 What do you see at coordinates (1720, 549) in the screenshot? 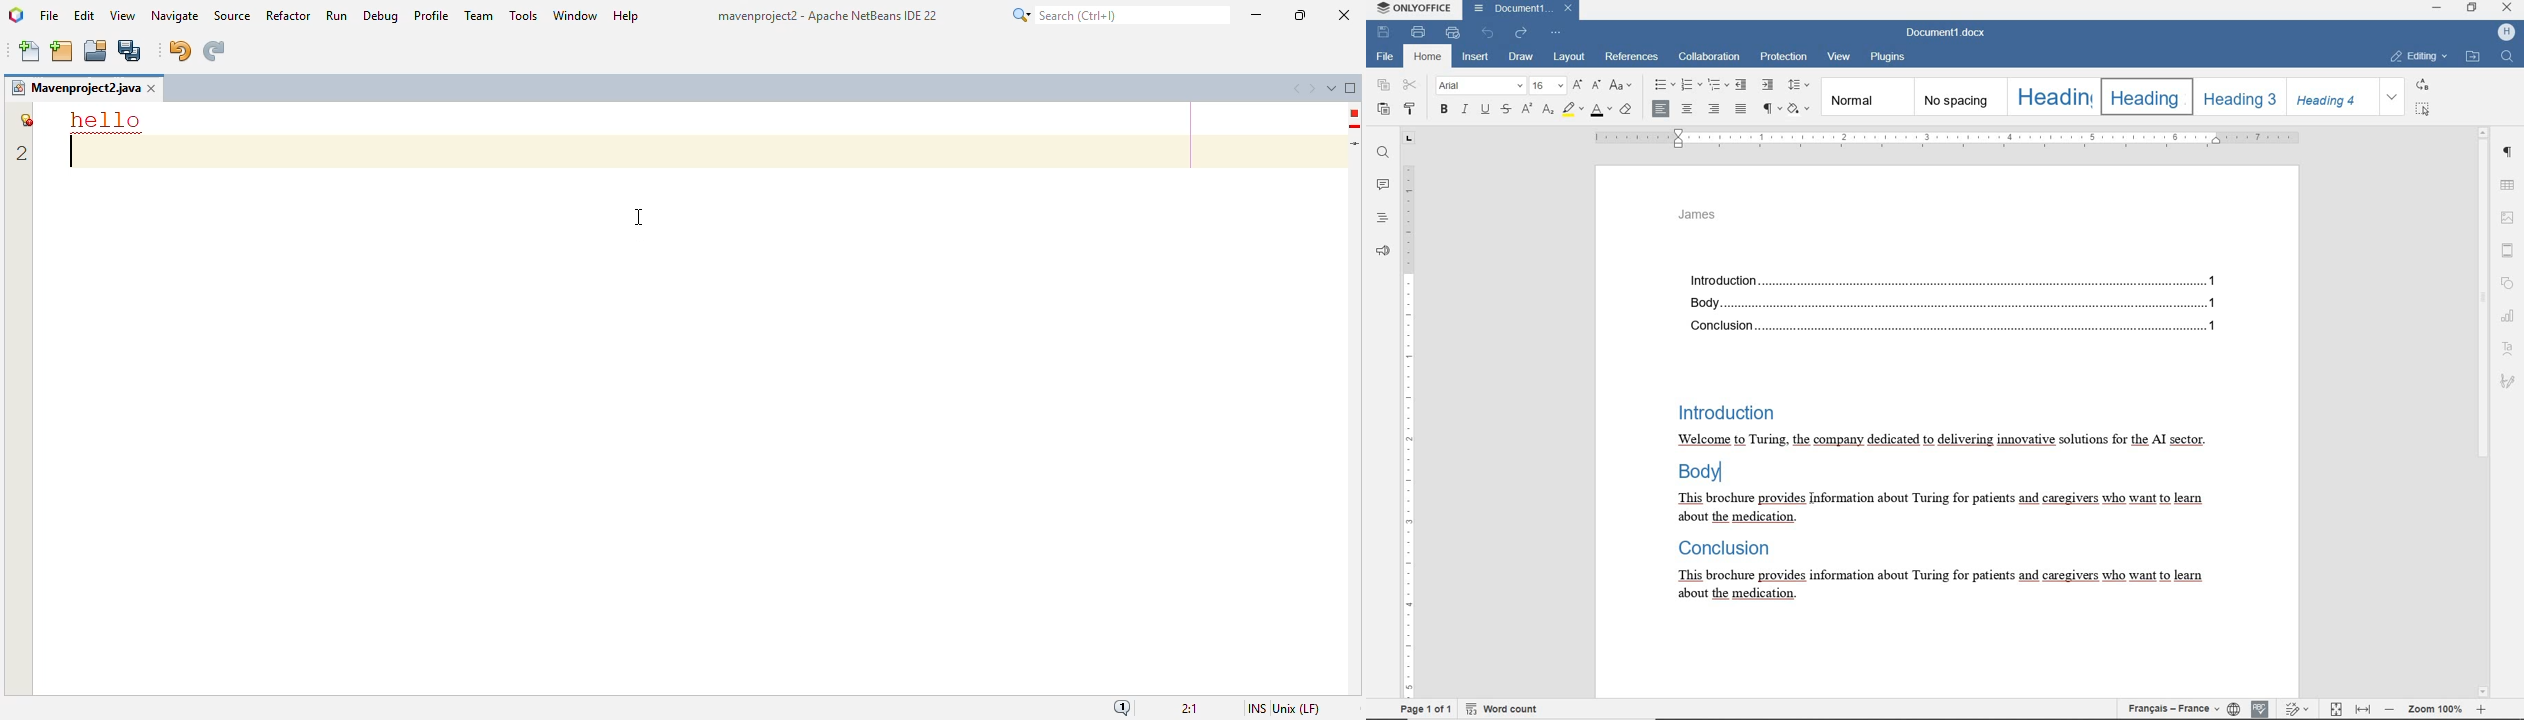
I see `Conclusion` at bounding box center [1720, 549].